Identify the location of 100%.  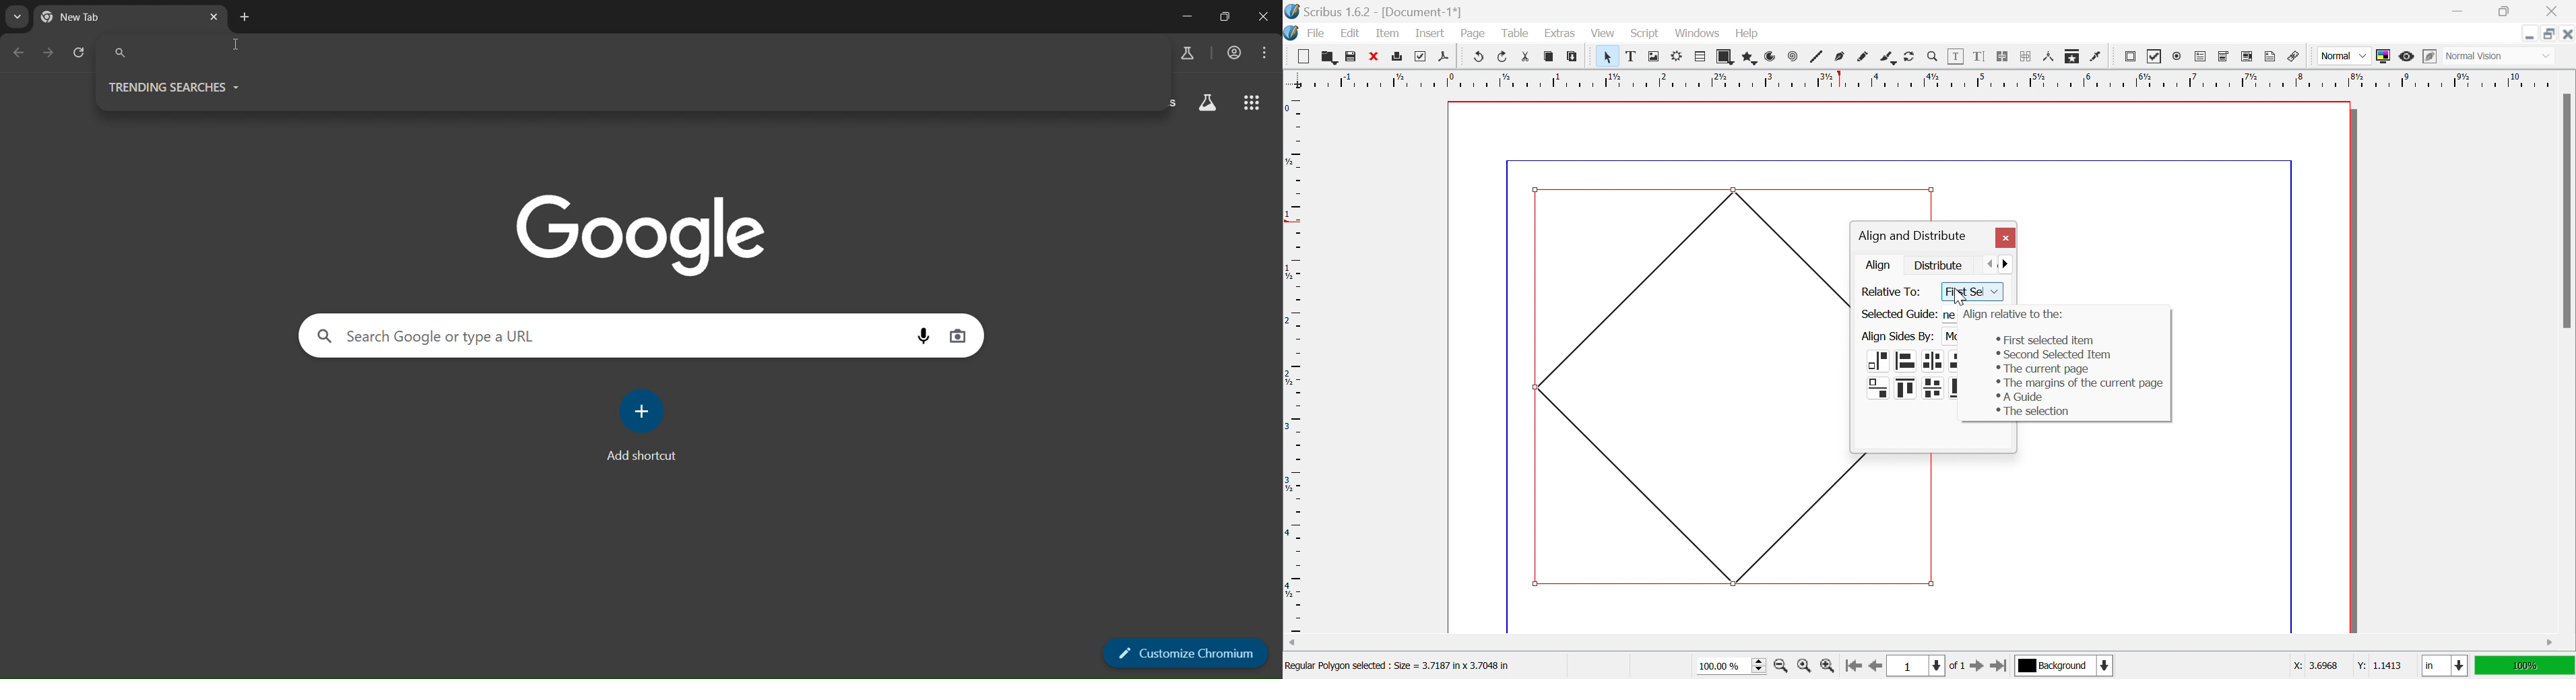
(2523, 664).